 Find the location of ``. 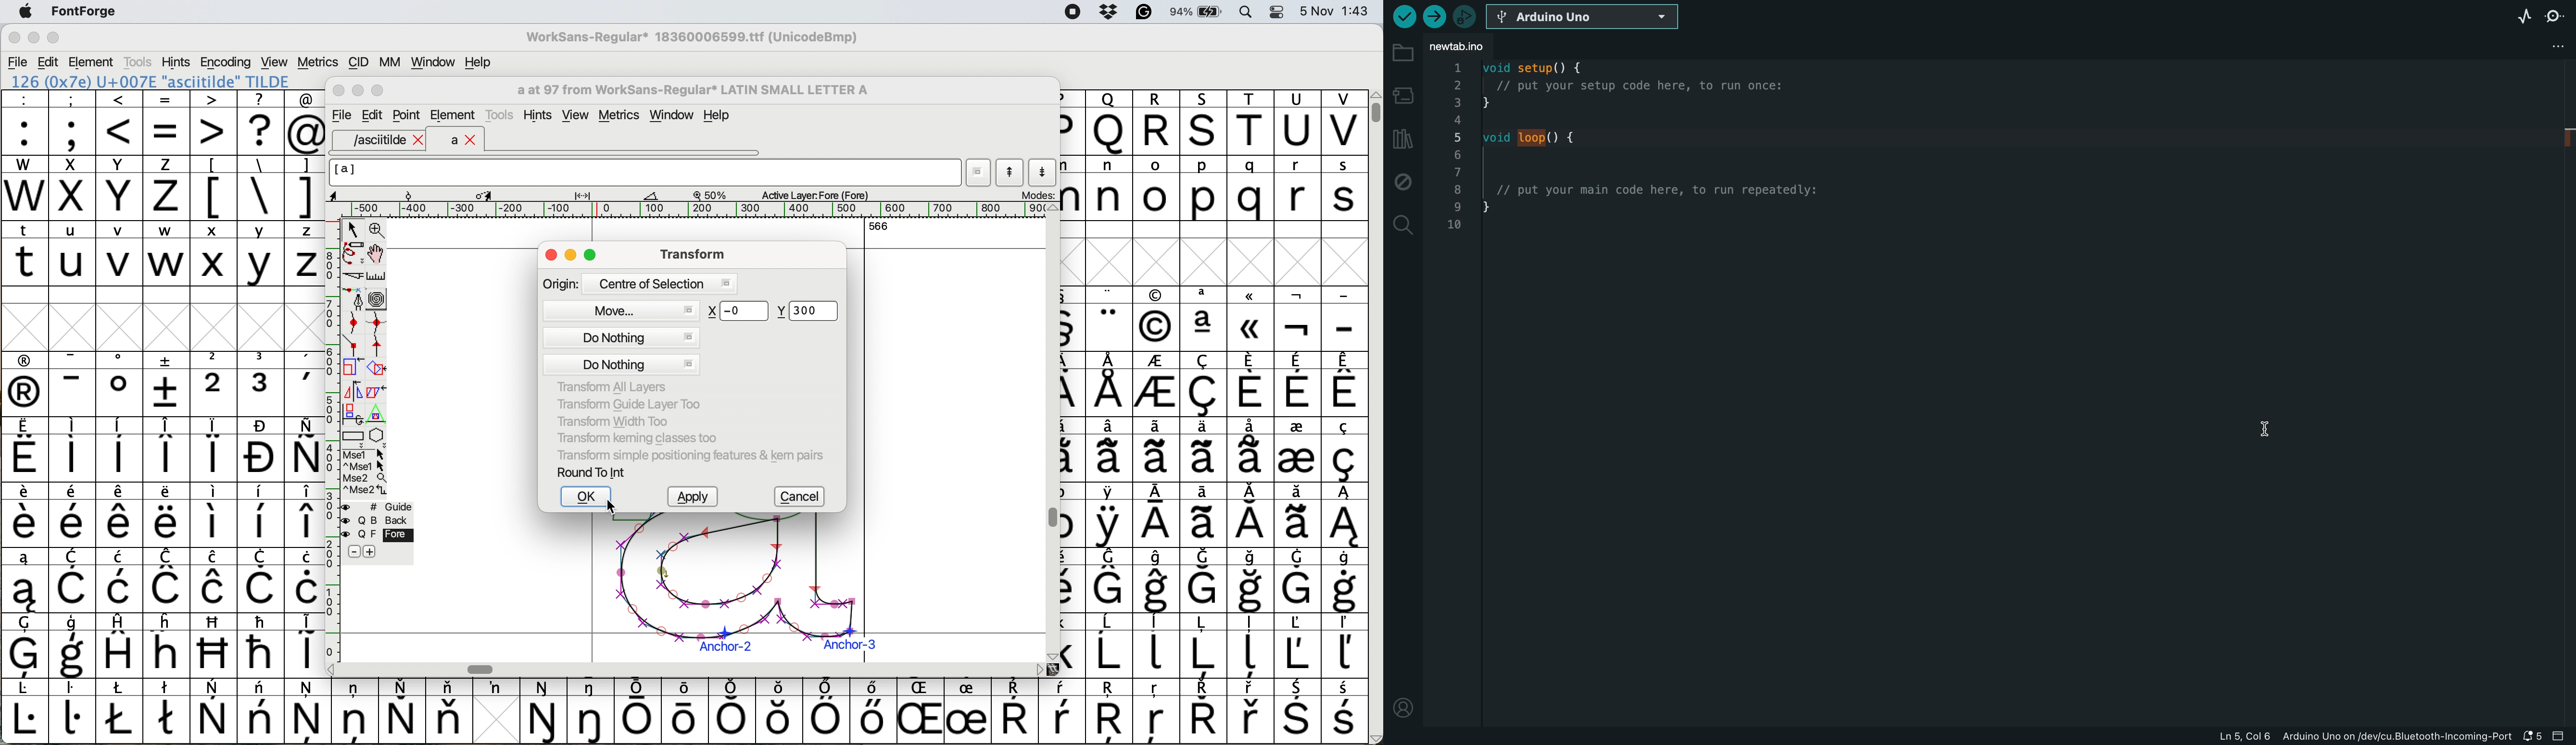

 is located at coordinates (780, 710).